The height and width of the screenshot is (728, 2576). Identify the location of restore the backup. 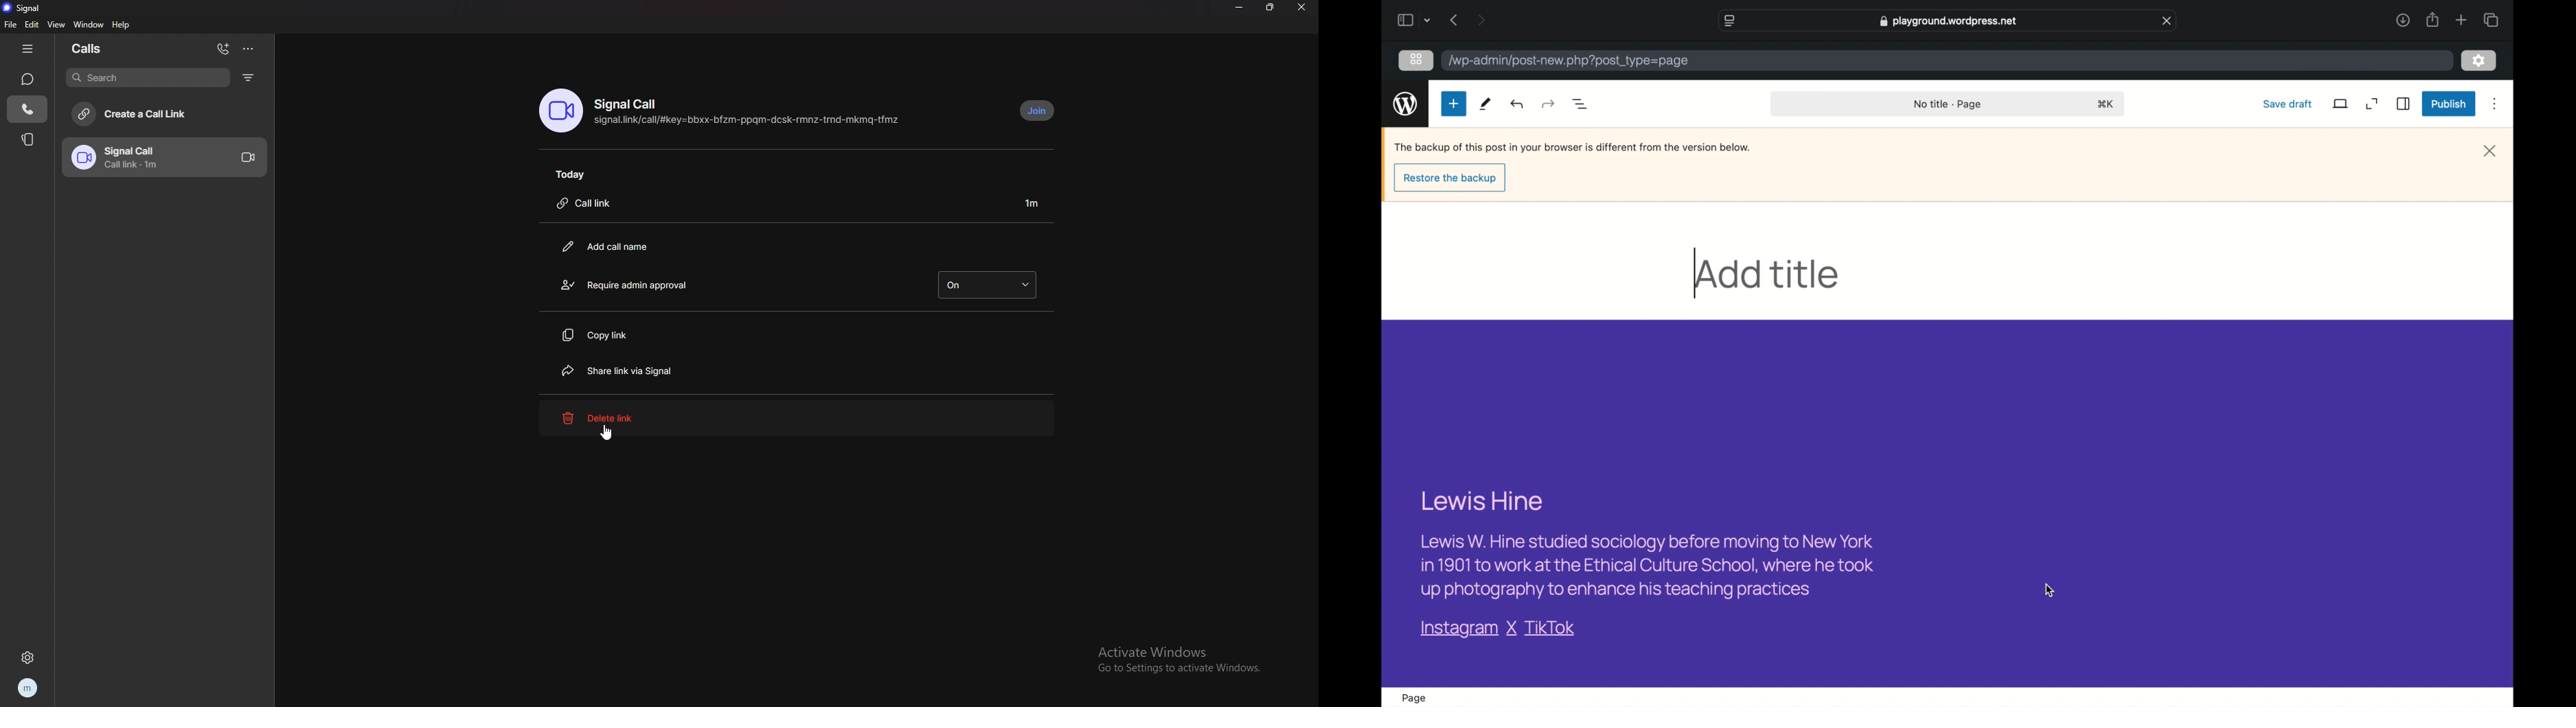
(1451, 179).